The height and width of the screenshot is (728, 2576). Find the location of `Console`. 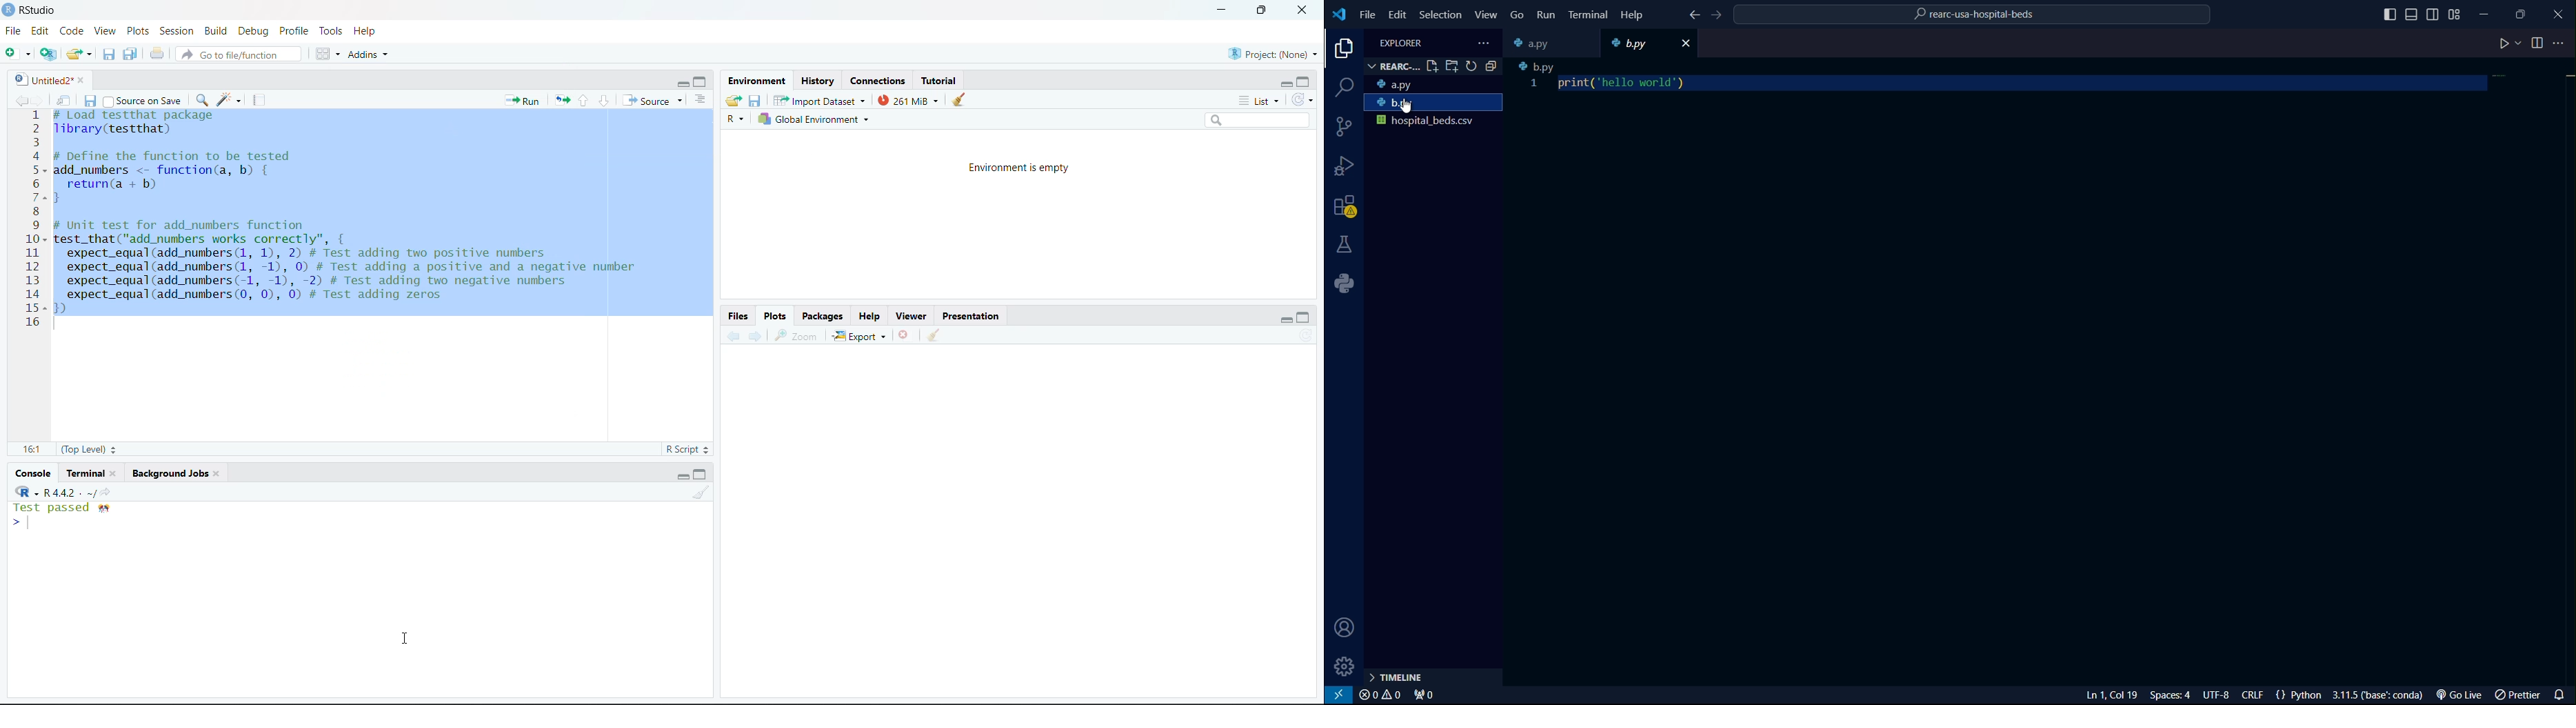

Console is located at coordinates (32, 472).